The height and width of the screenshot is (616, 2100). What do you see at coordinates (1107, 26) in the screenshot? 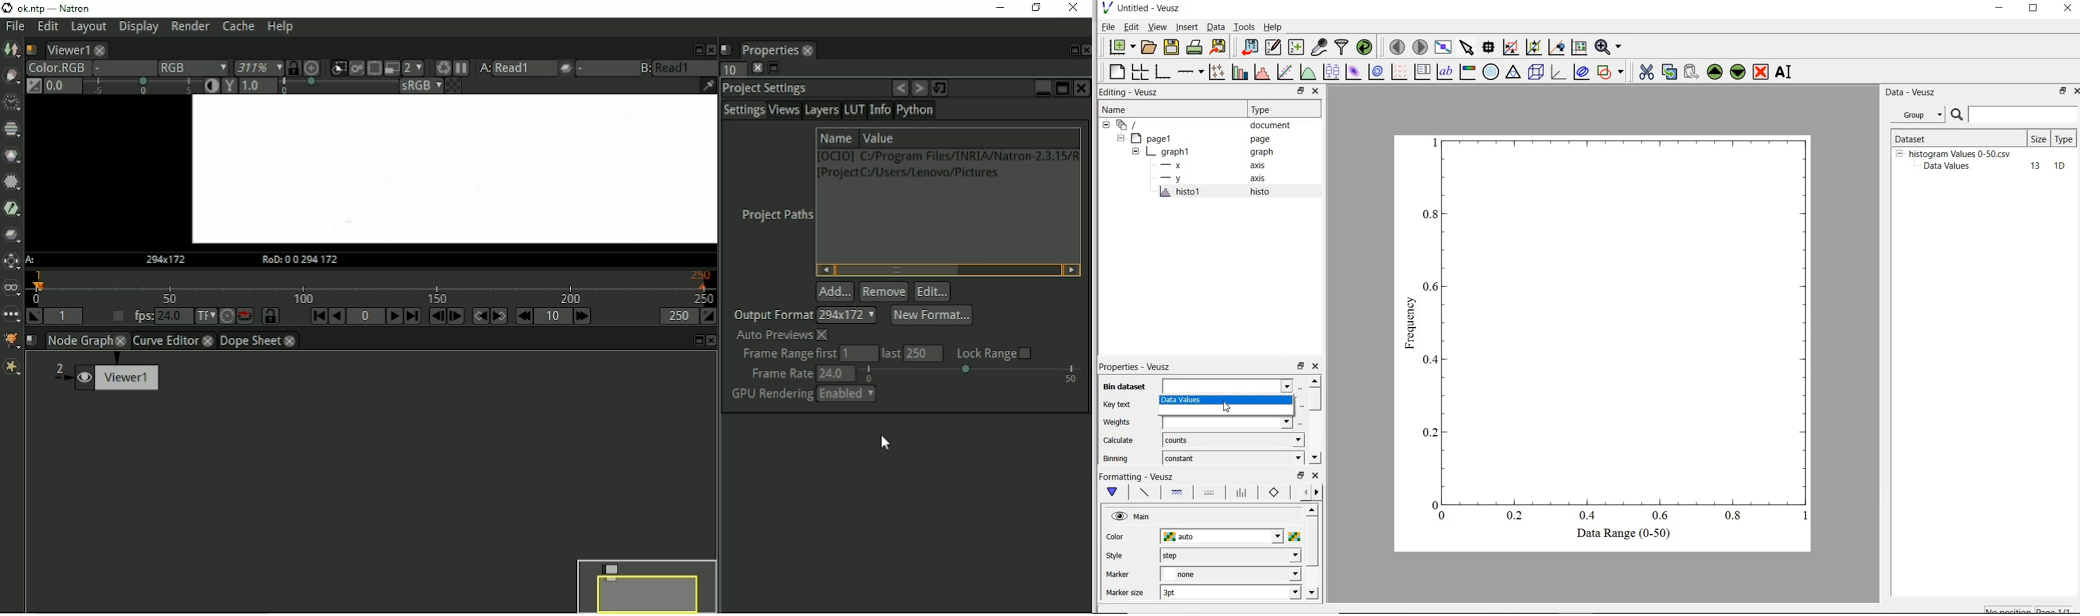
I see `file` at bounding box center [1107, 26].